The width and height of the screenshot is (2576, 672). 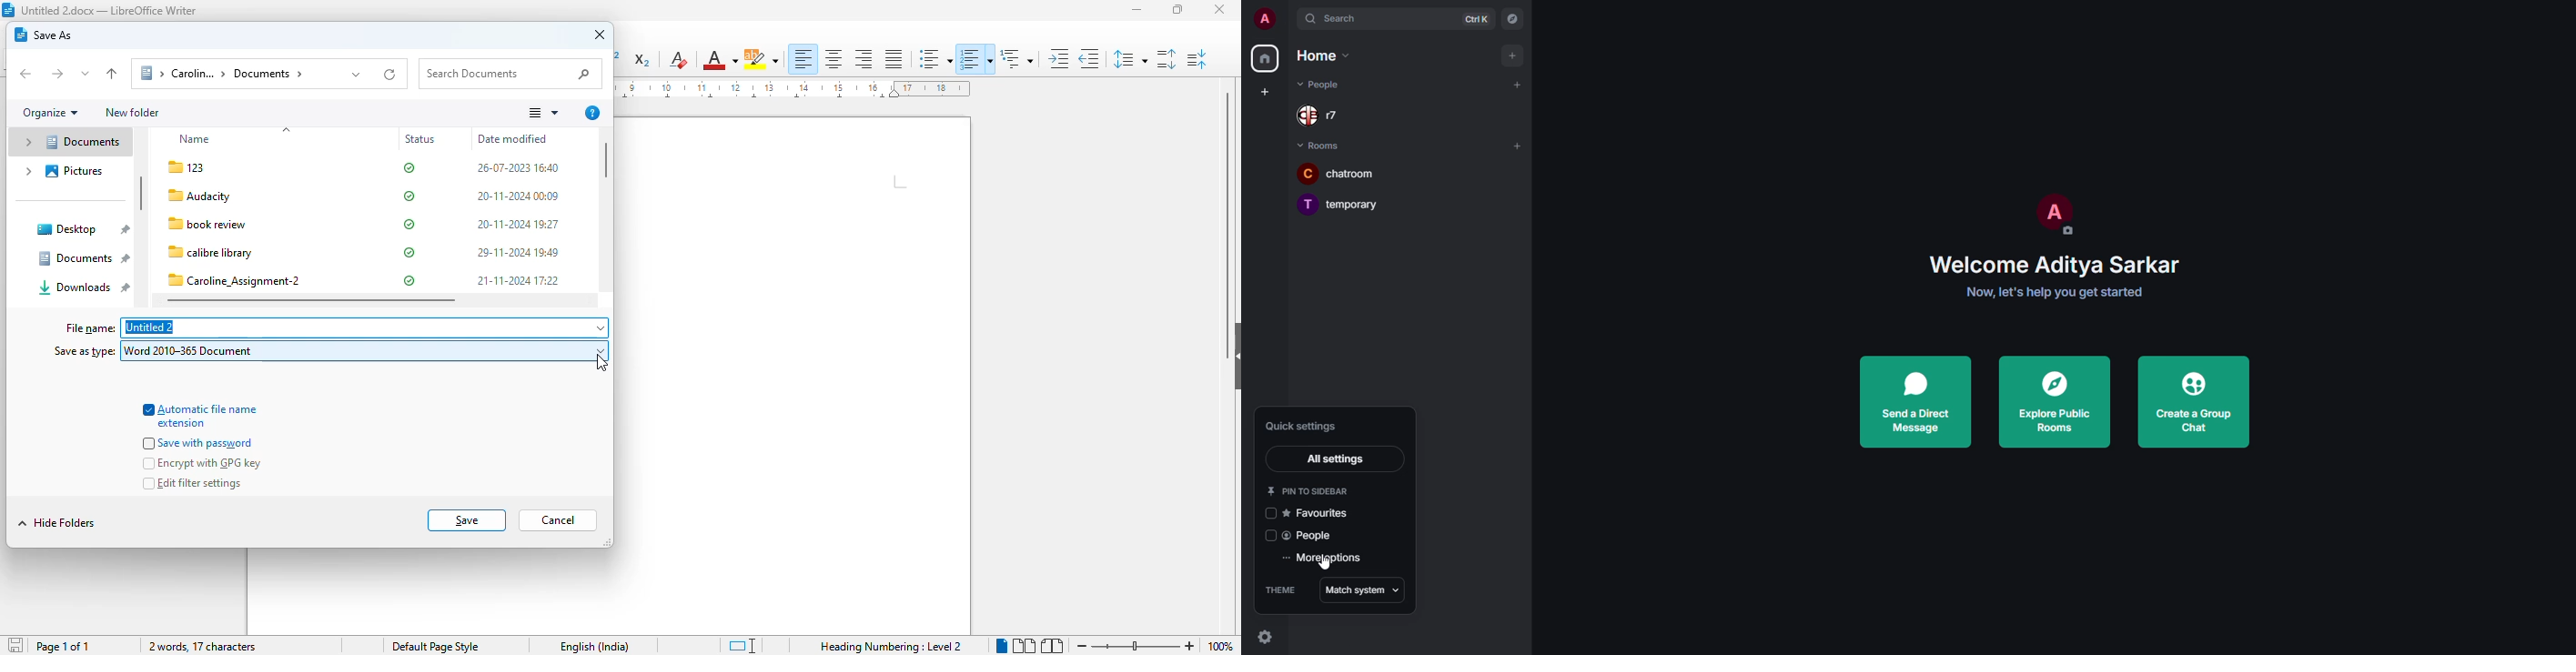 I want to click on status, so click(x=422, y=140).